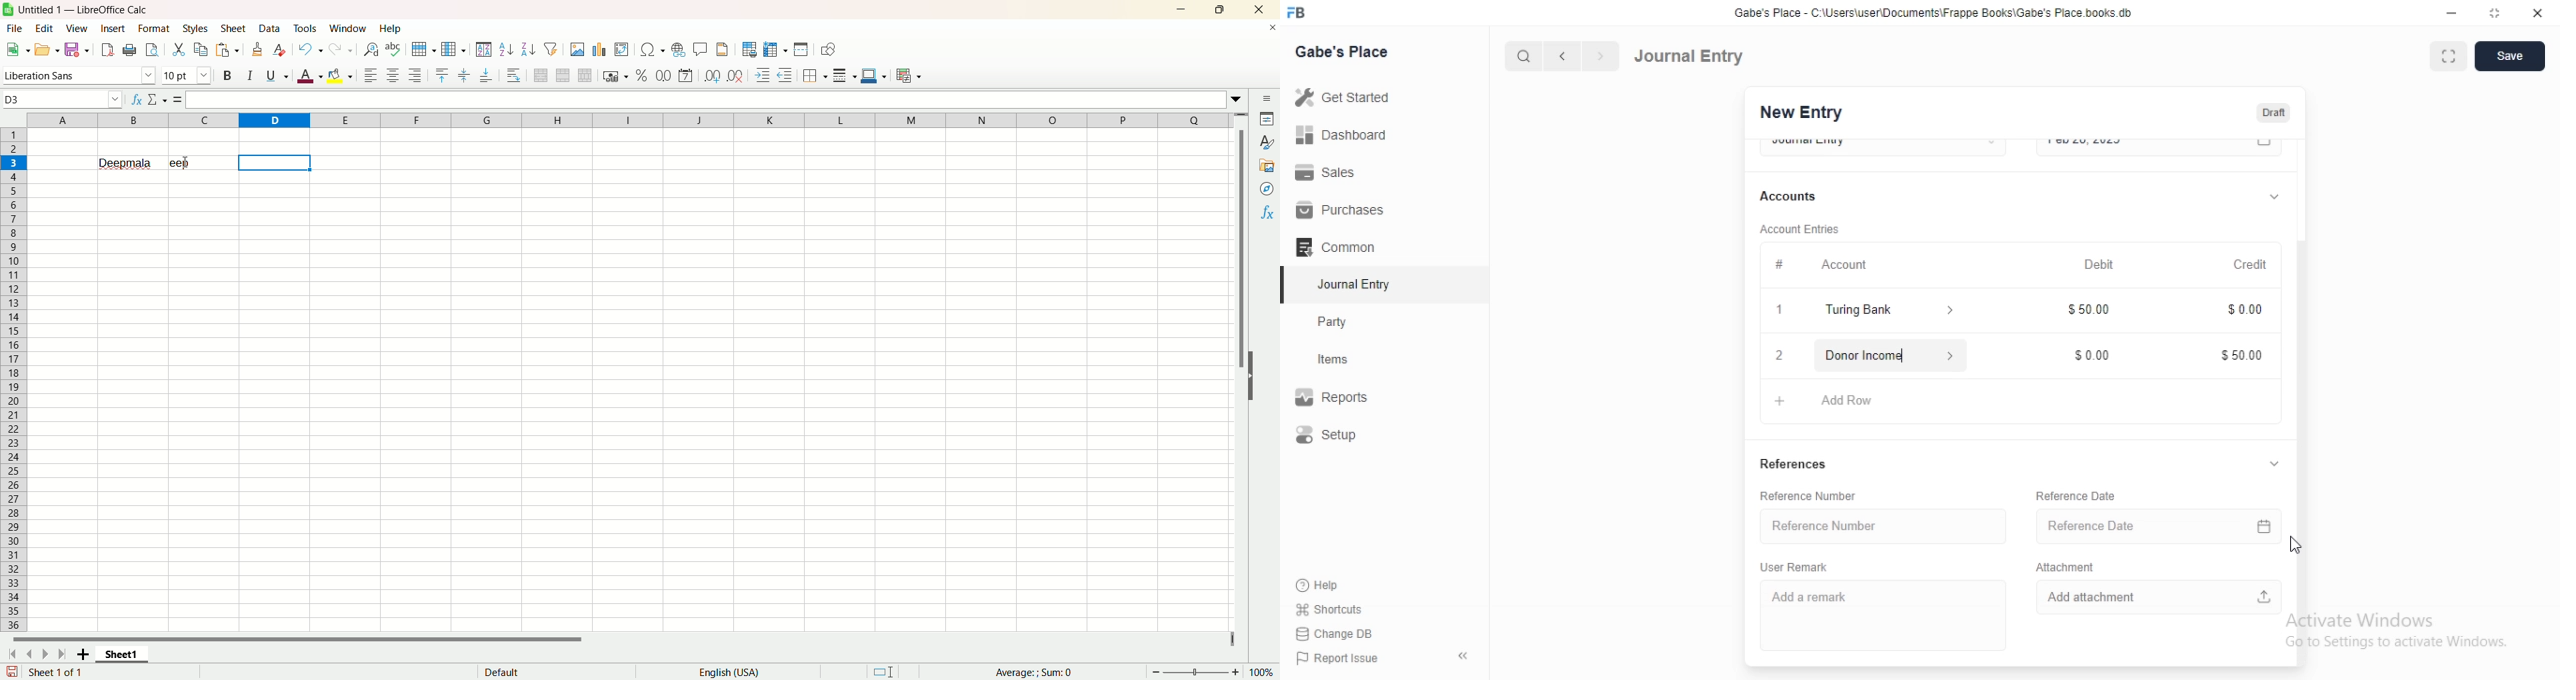  Describe the element at coordinates (601, 50) in the screenshot. I see `Insert chart` at that location.